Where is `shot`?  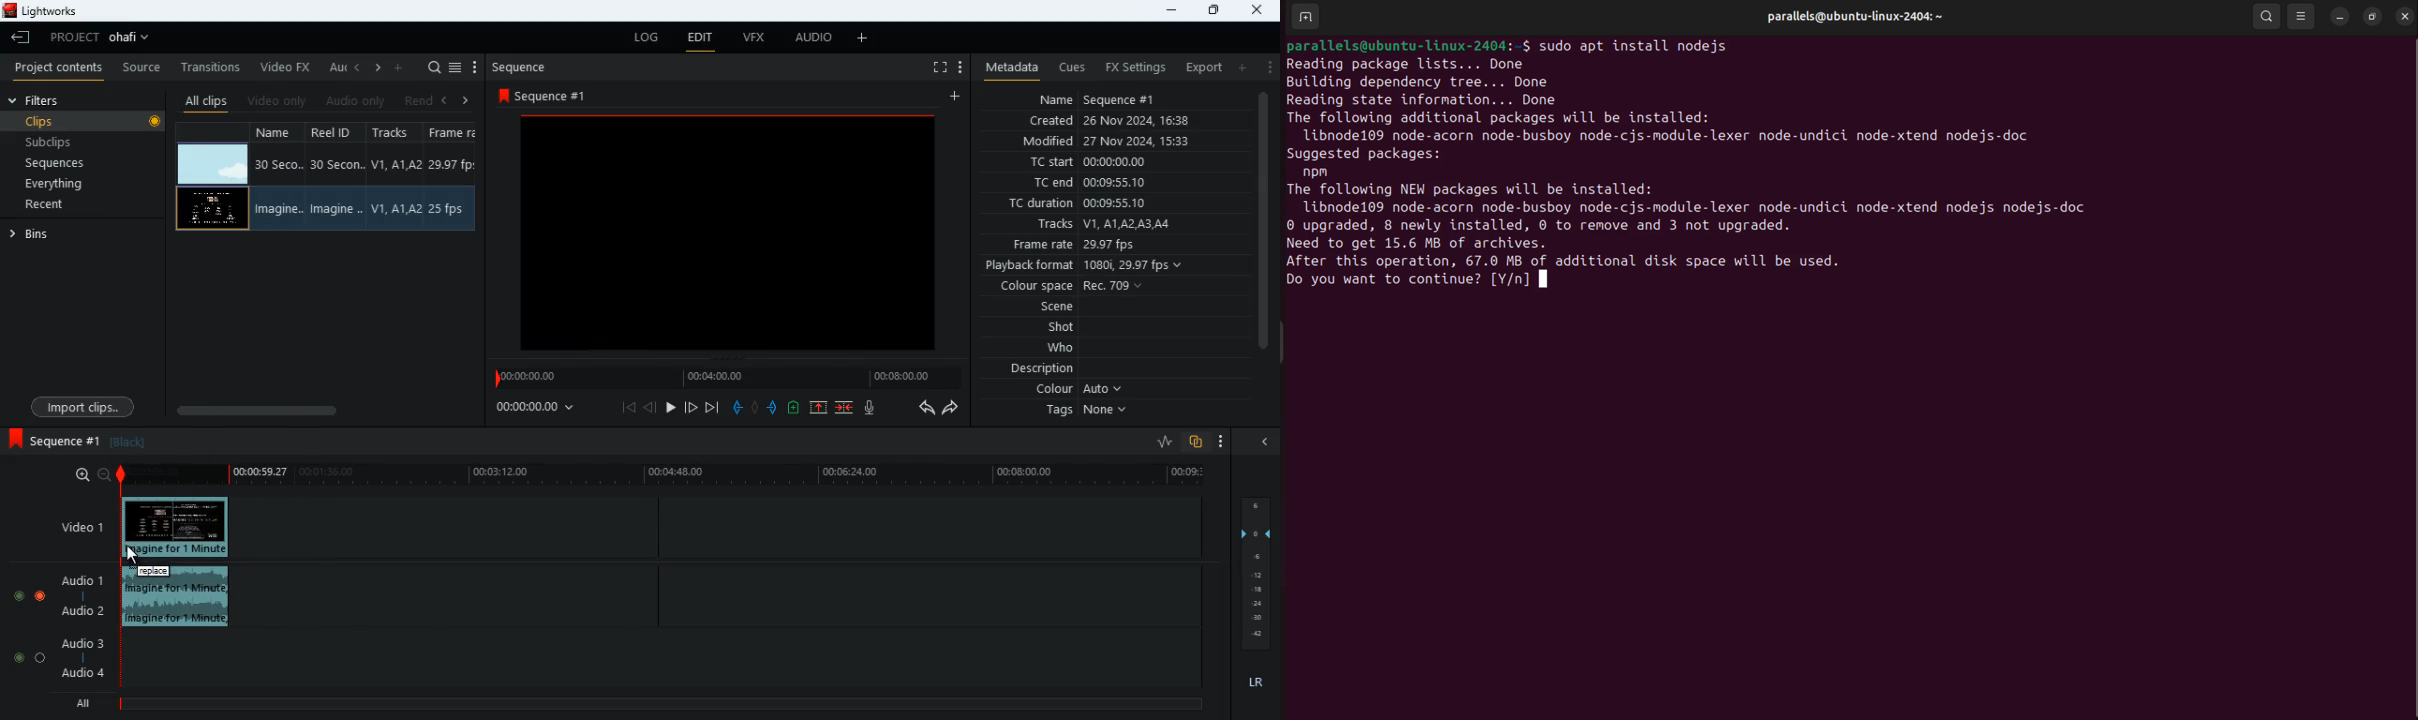 shot is located at coordinates (1061, 328).